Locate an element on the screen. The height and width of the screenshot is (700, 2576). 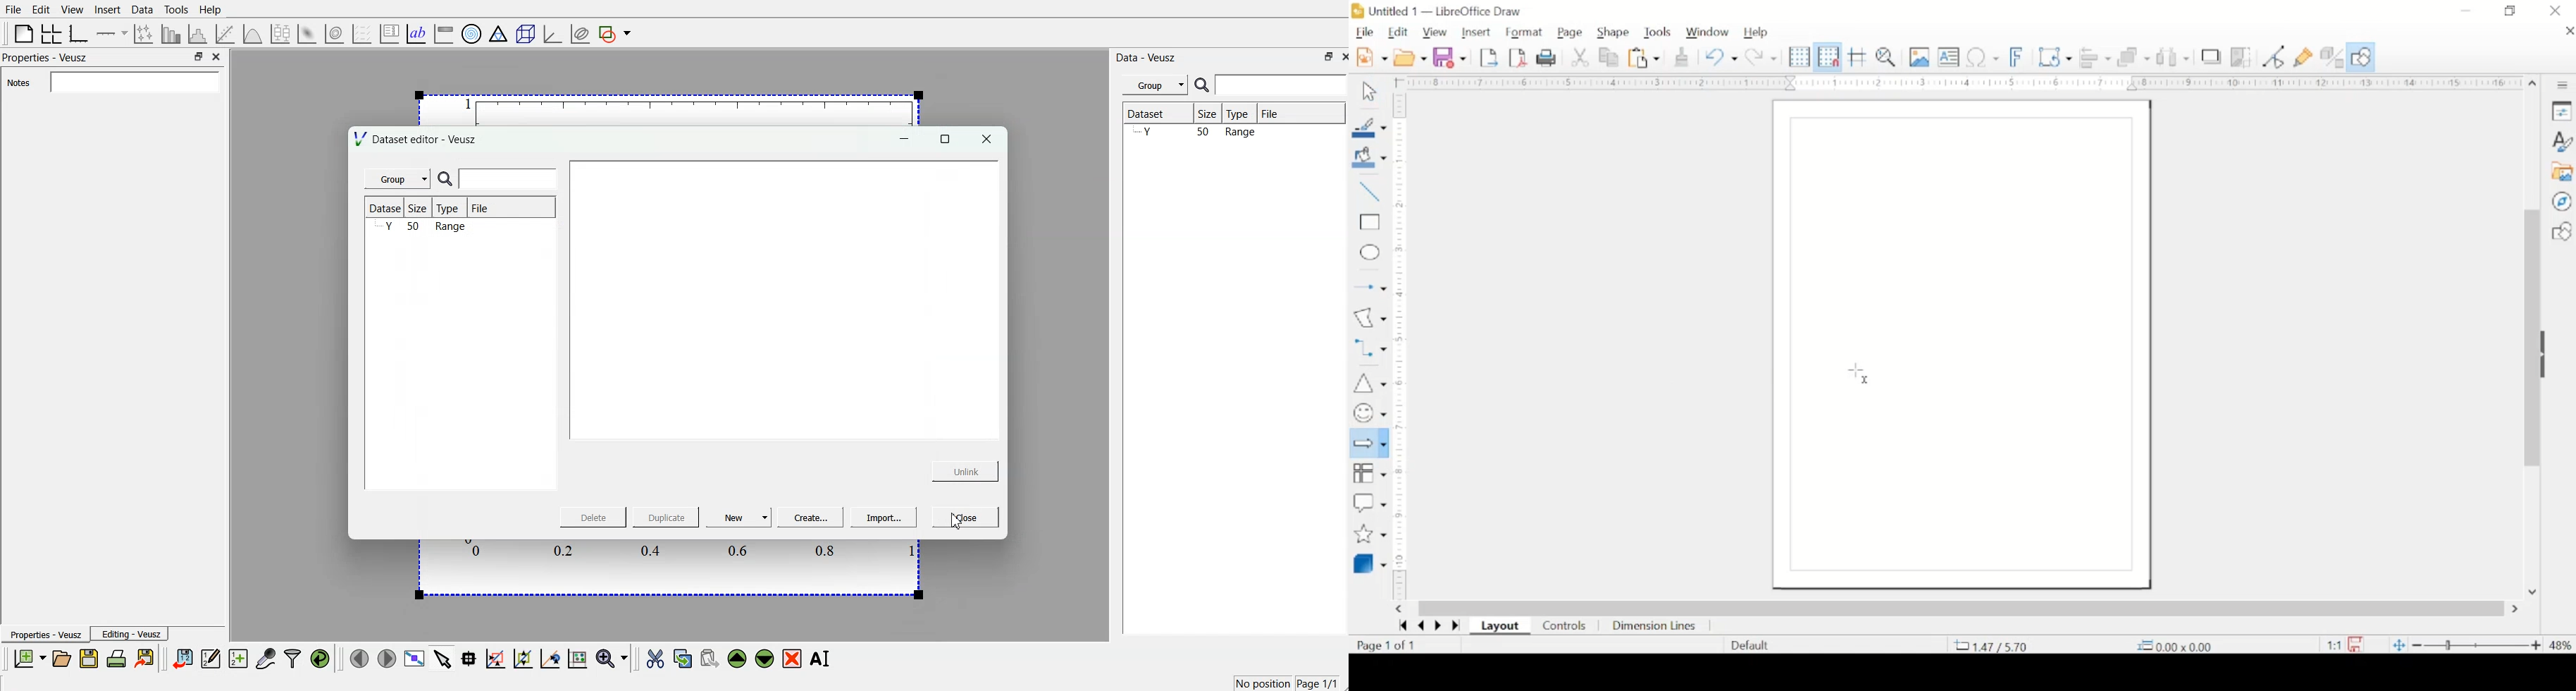
snap to grid is located at coordinates (1828, 56).